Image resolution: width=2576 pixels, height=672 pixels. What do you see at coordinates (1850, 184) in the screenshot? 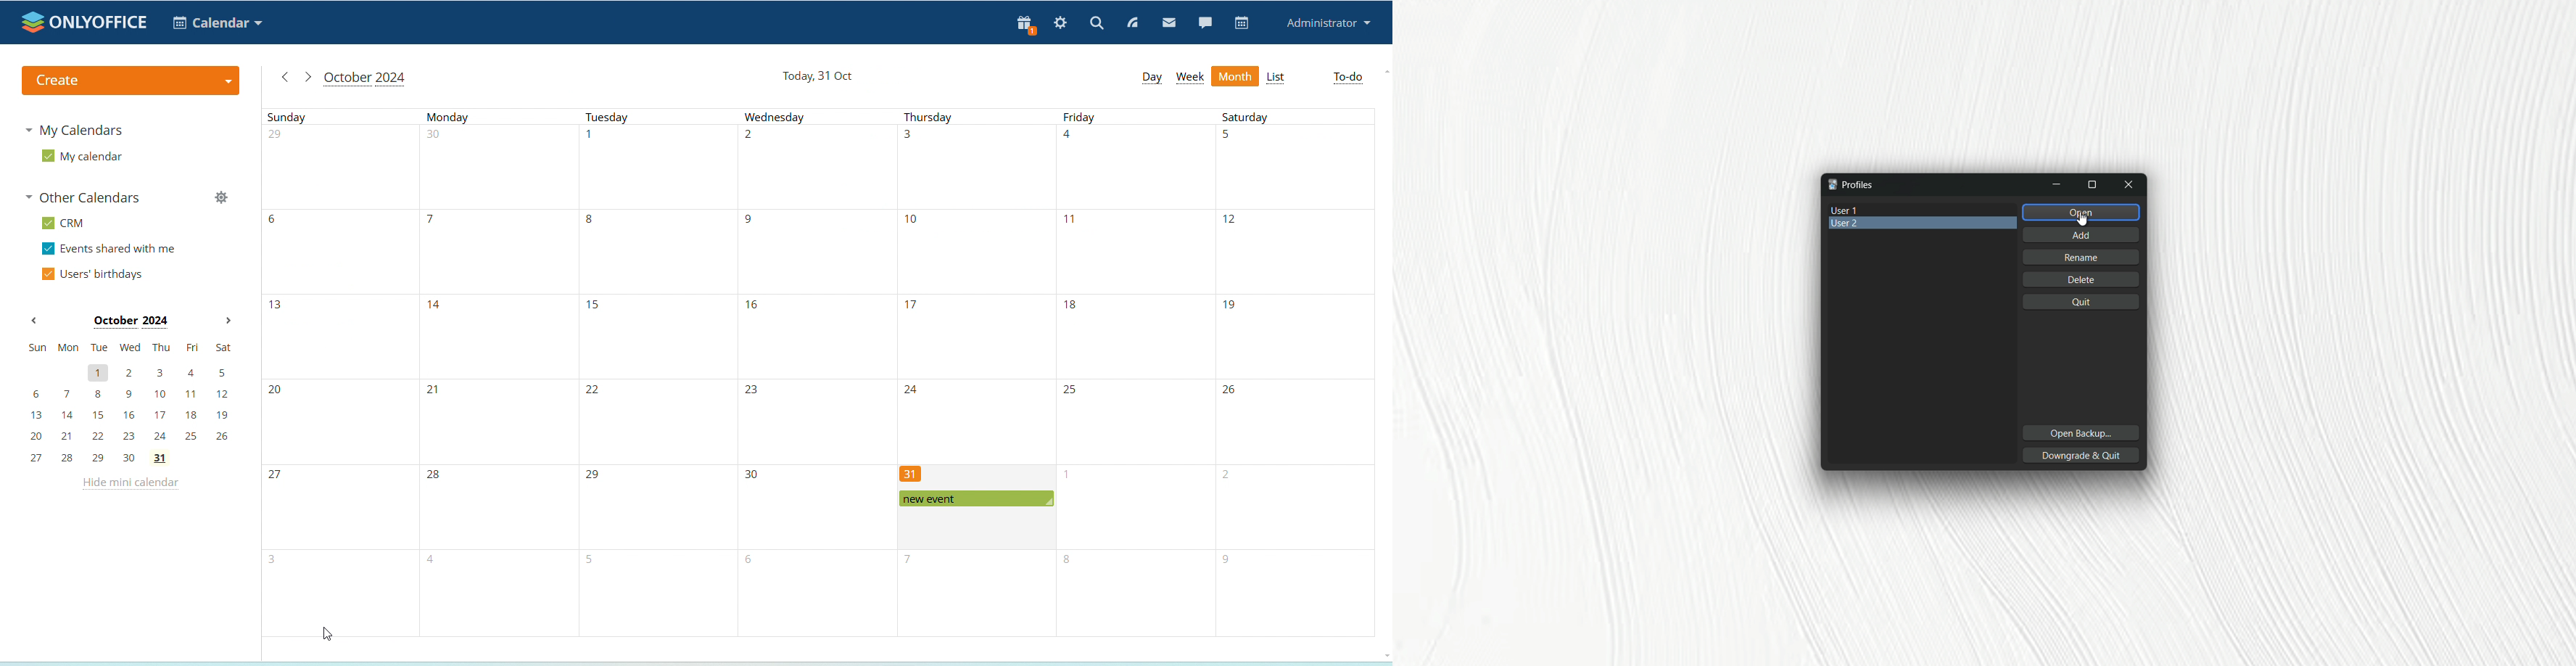
I see `Profiles` at bounding box center [1850, 184].